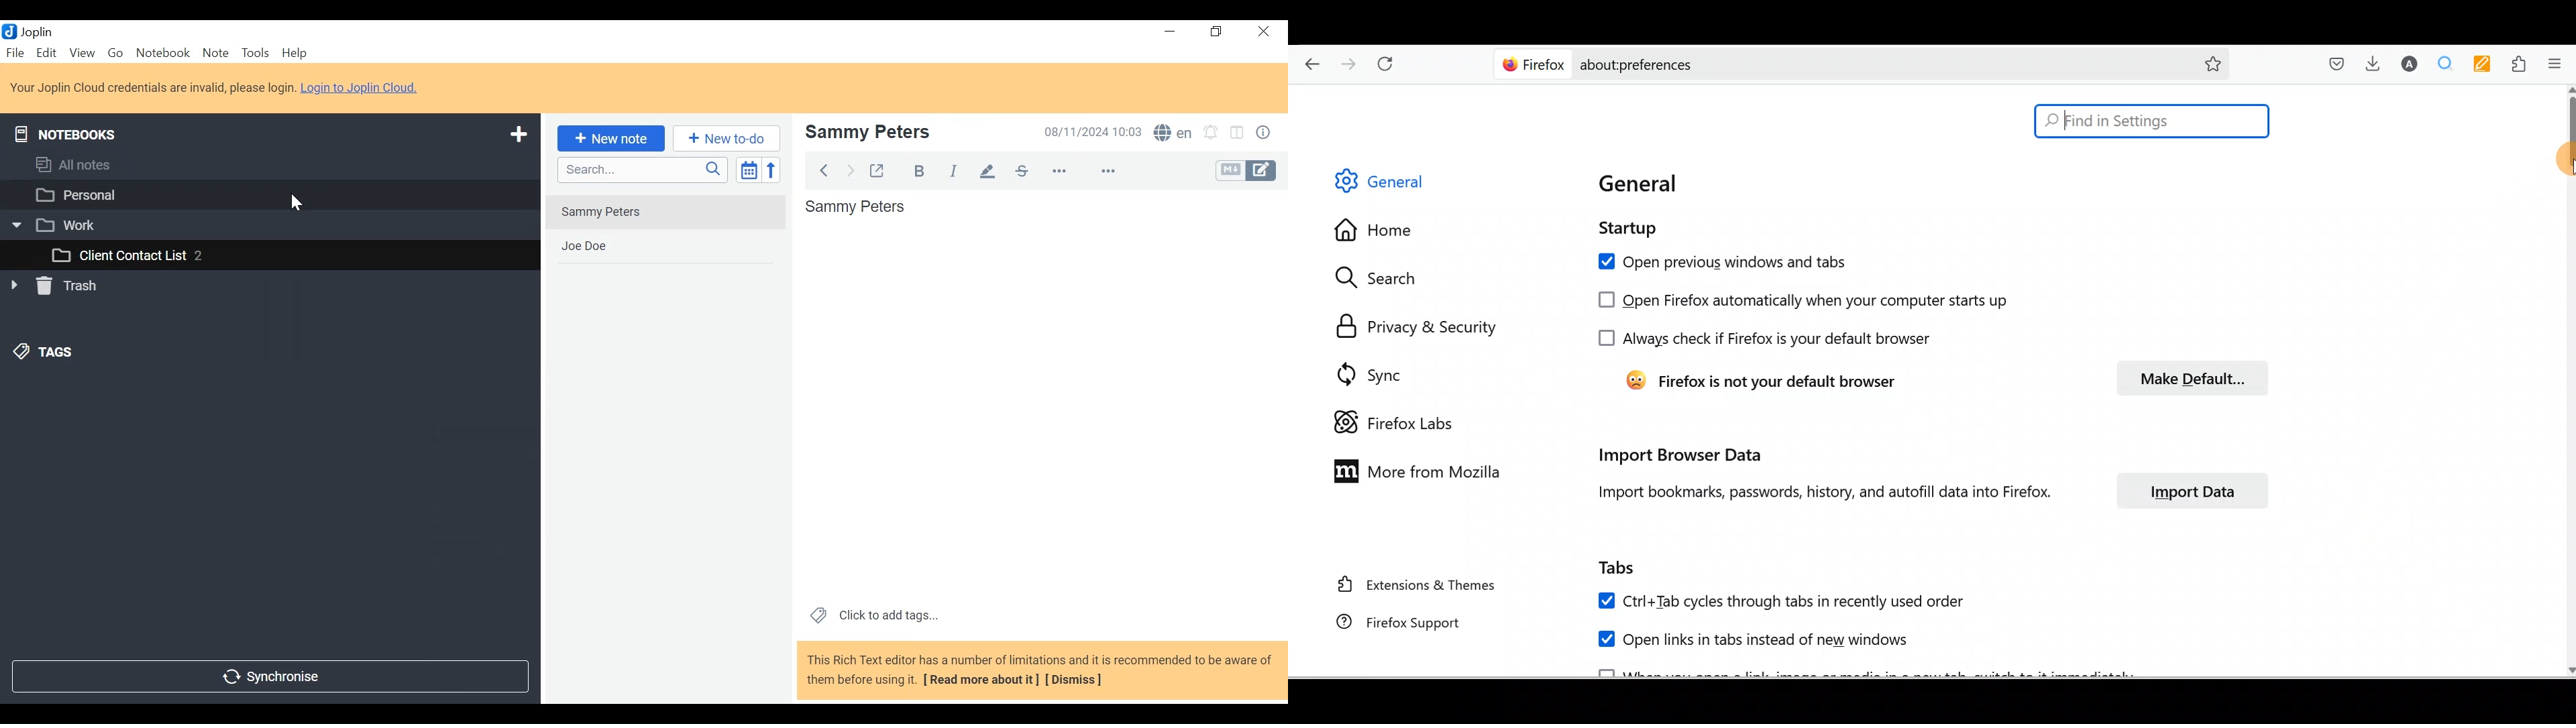 This screenshot has height=728, width=2576. I want to click on Toggle editor layout, so click(1237, 131).